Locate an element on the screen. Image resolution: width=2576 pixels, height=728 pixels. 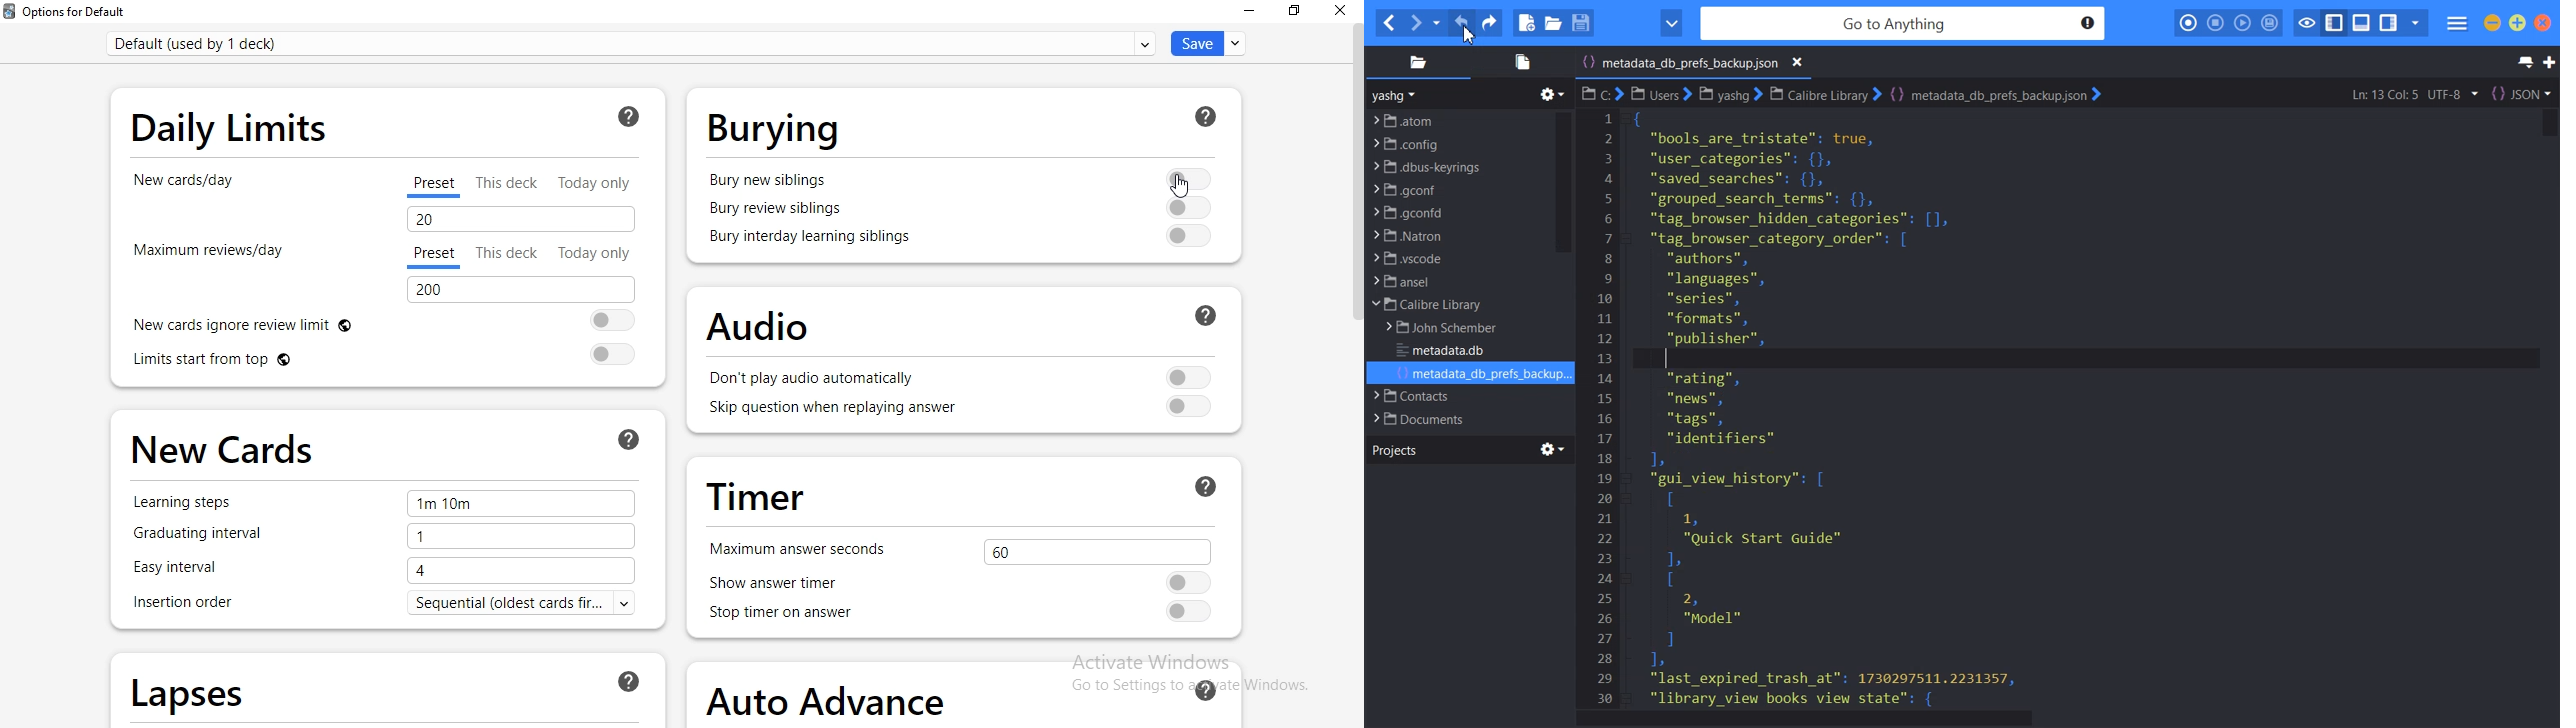
Toggle is located at coordinates (1189, 582).